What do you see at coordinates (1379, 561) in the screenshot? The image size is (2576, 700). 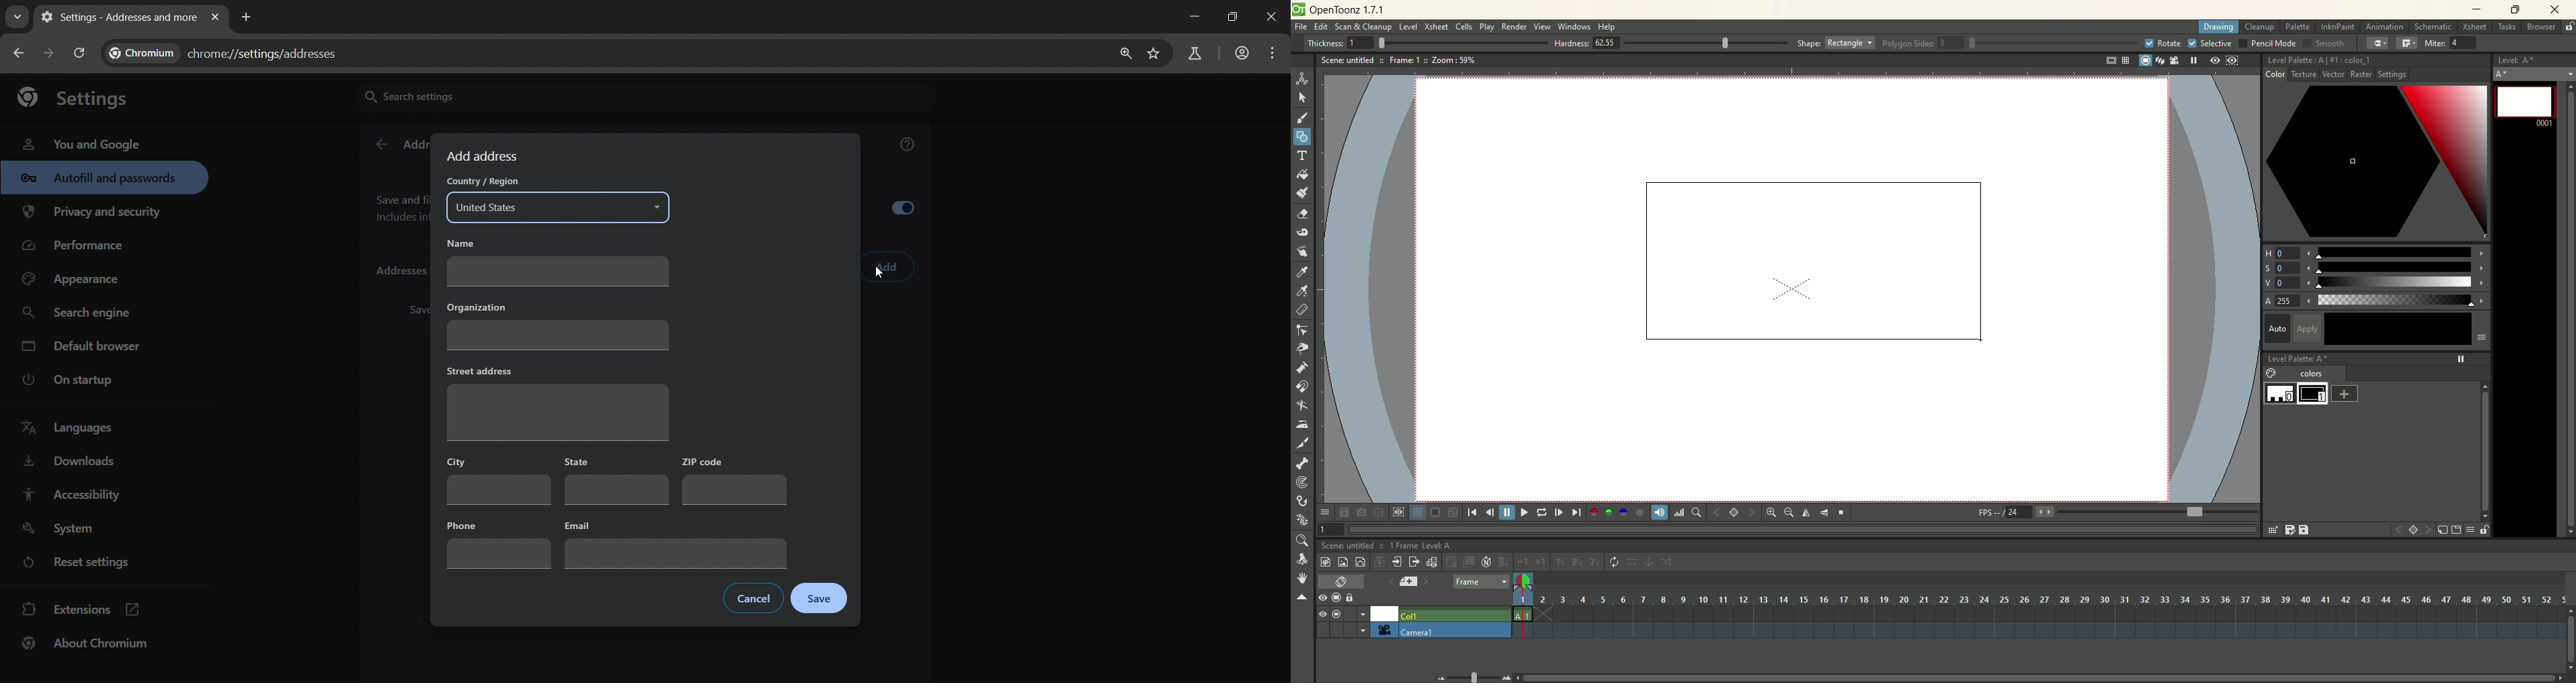 I see `collapse` at bounding box center [1379, 561].